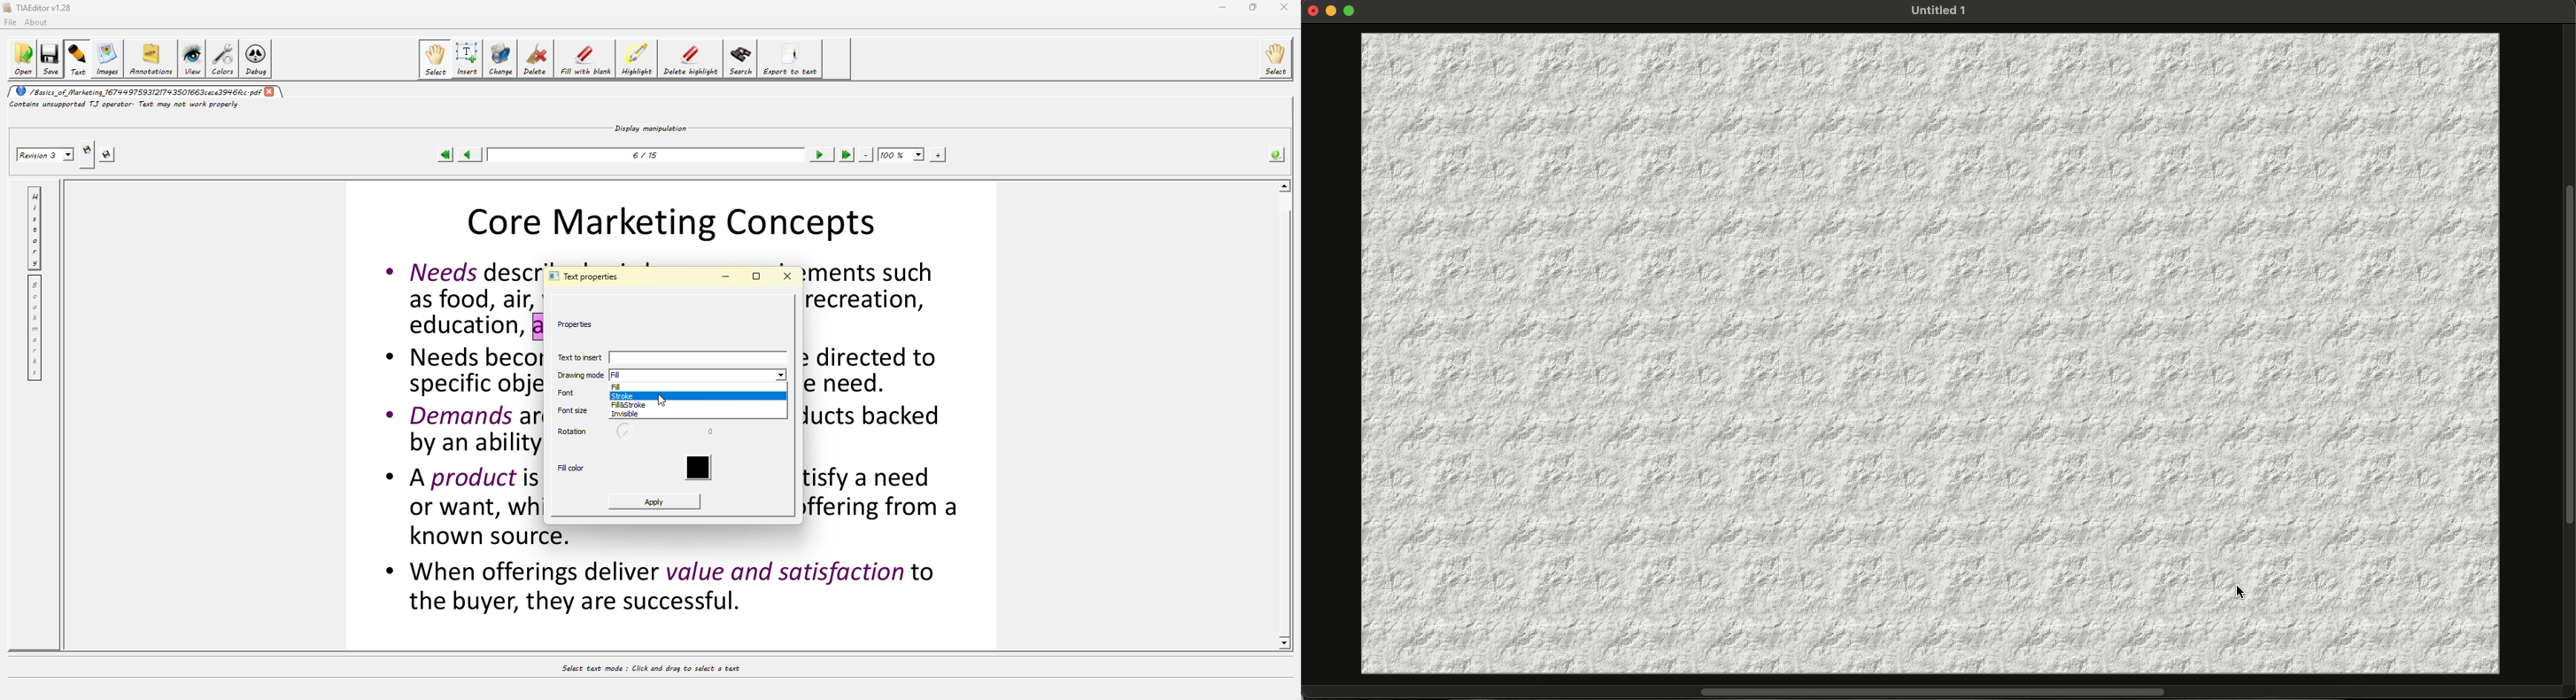  Describe the element at coordinates (788, 57) in the screenshot. I see `export to text` at that location.